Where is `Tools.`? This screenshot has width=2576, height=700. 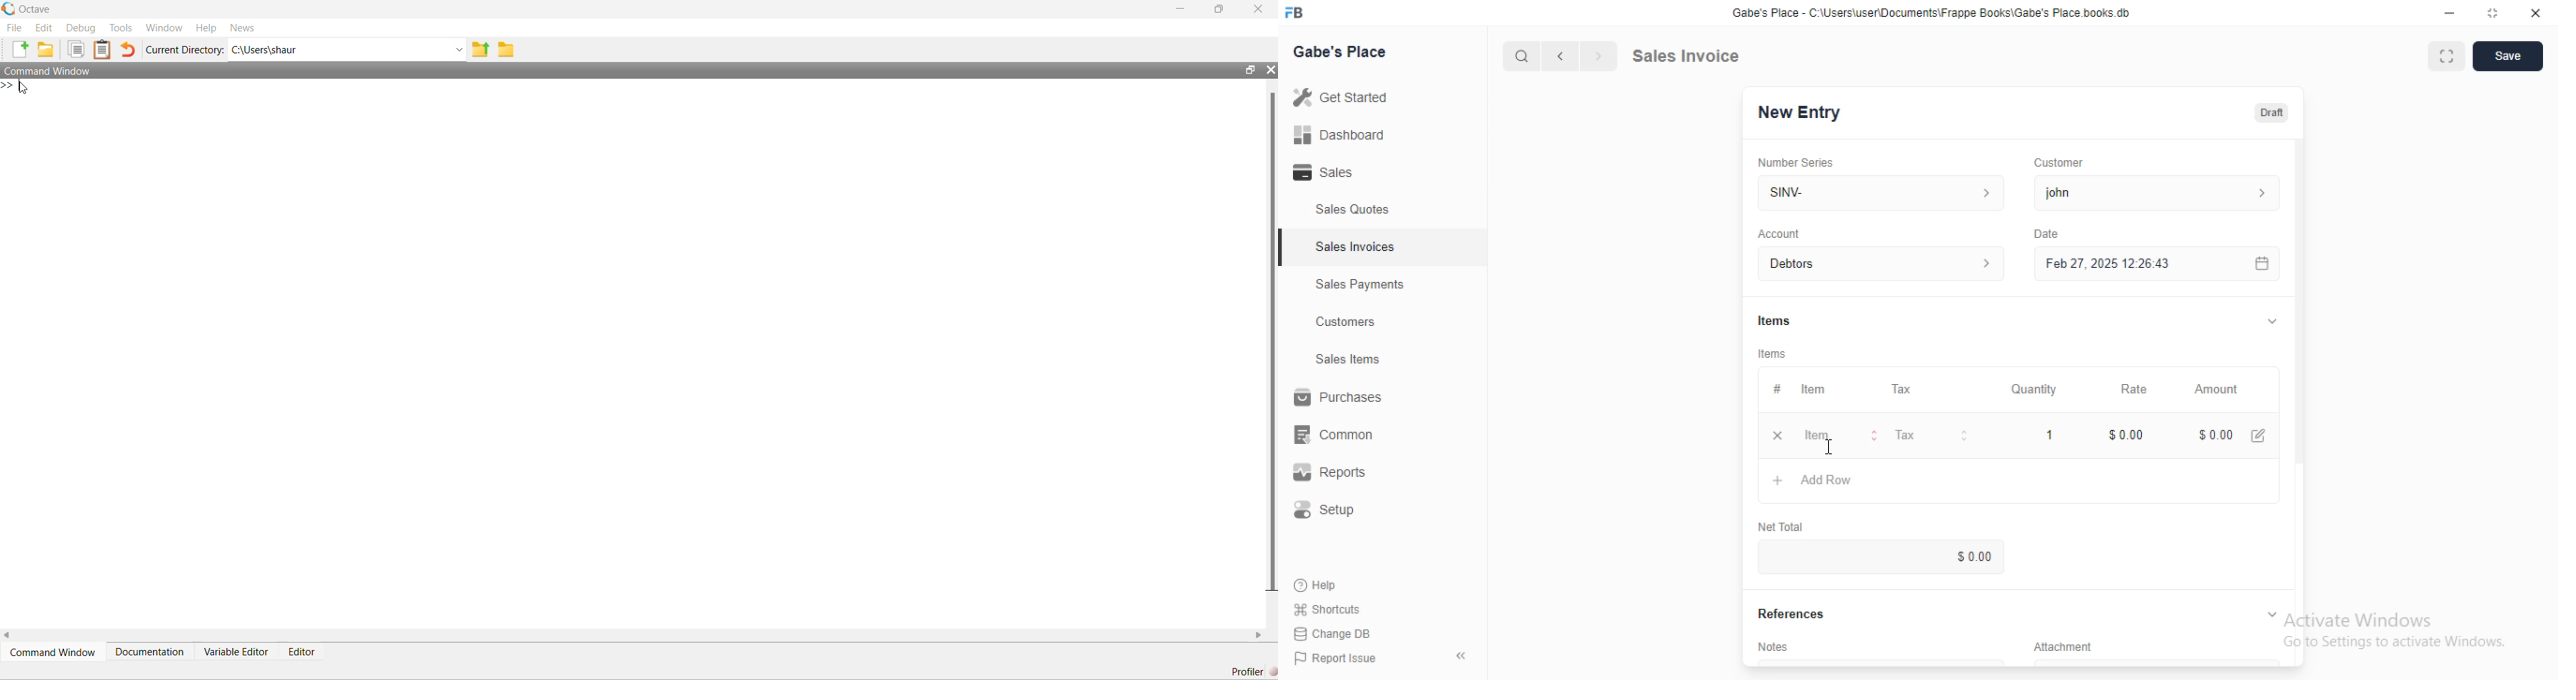
Tools. is located at coordinates (121, 28).